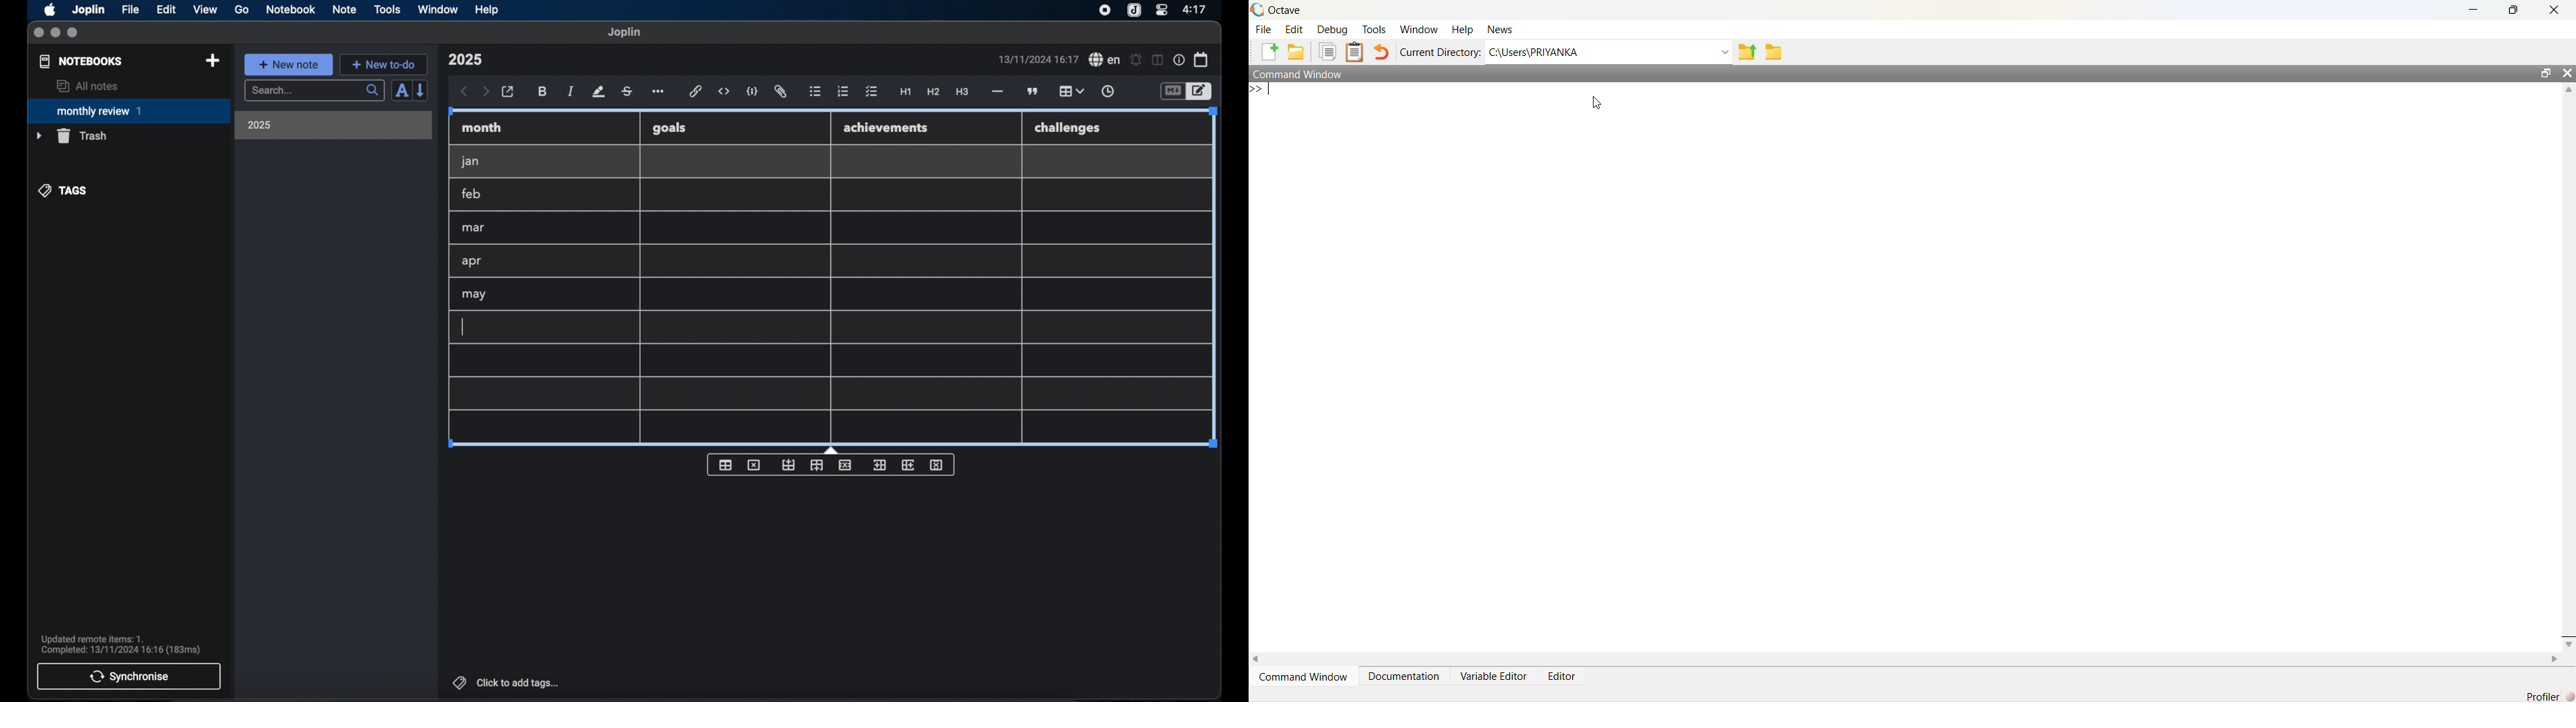 This screenshot has height=728, width=2576. What do you see at coordinates (815, 92) in the screenshot?
I see `bulleted list` at bounding box center [815, 92].